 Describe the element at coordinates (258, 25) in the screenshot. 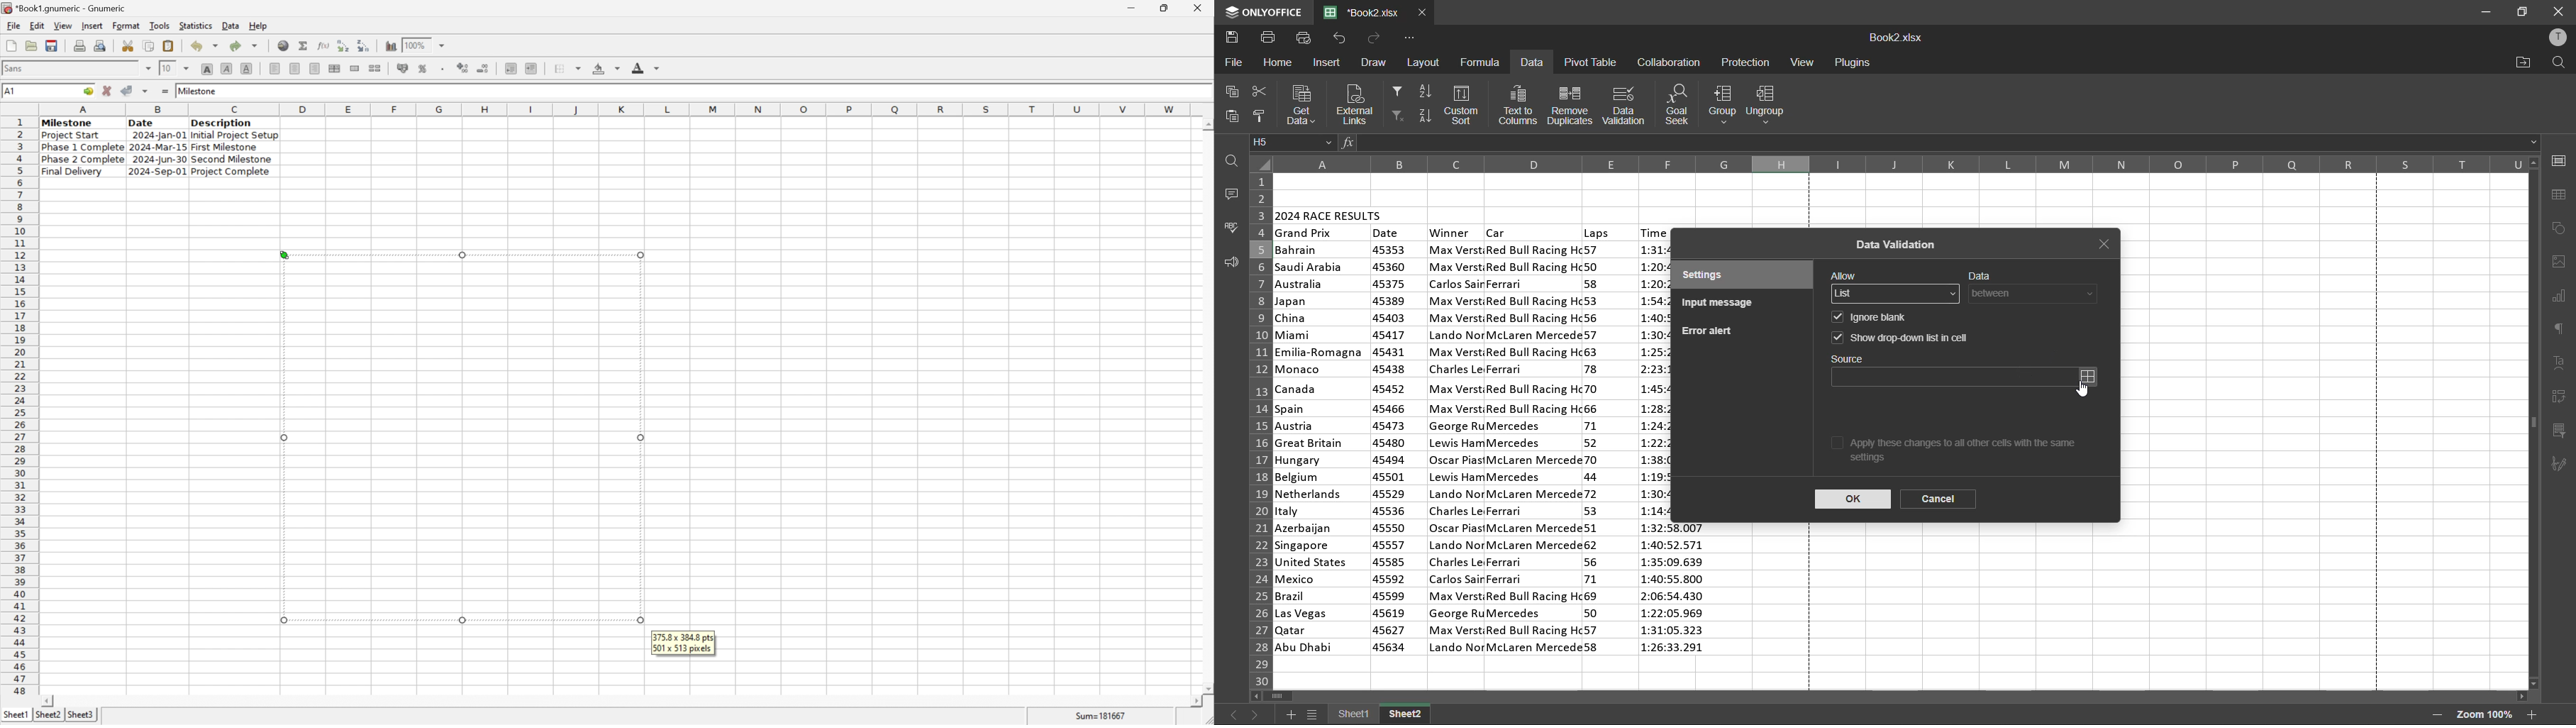

I see `help` at that location.